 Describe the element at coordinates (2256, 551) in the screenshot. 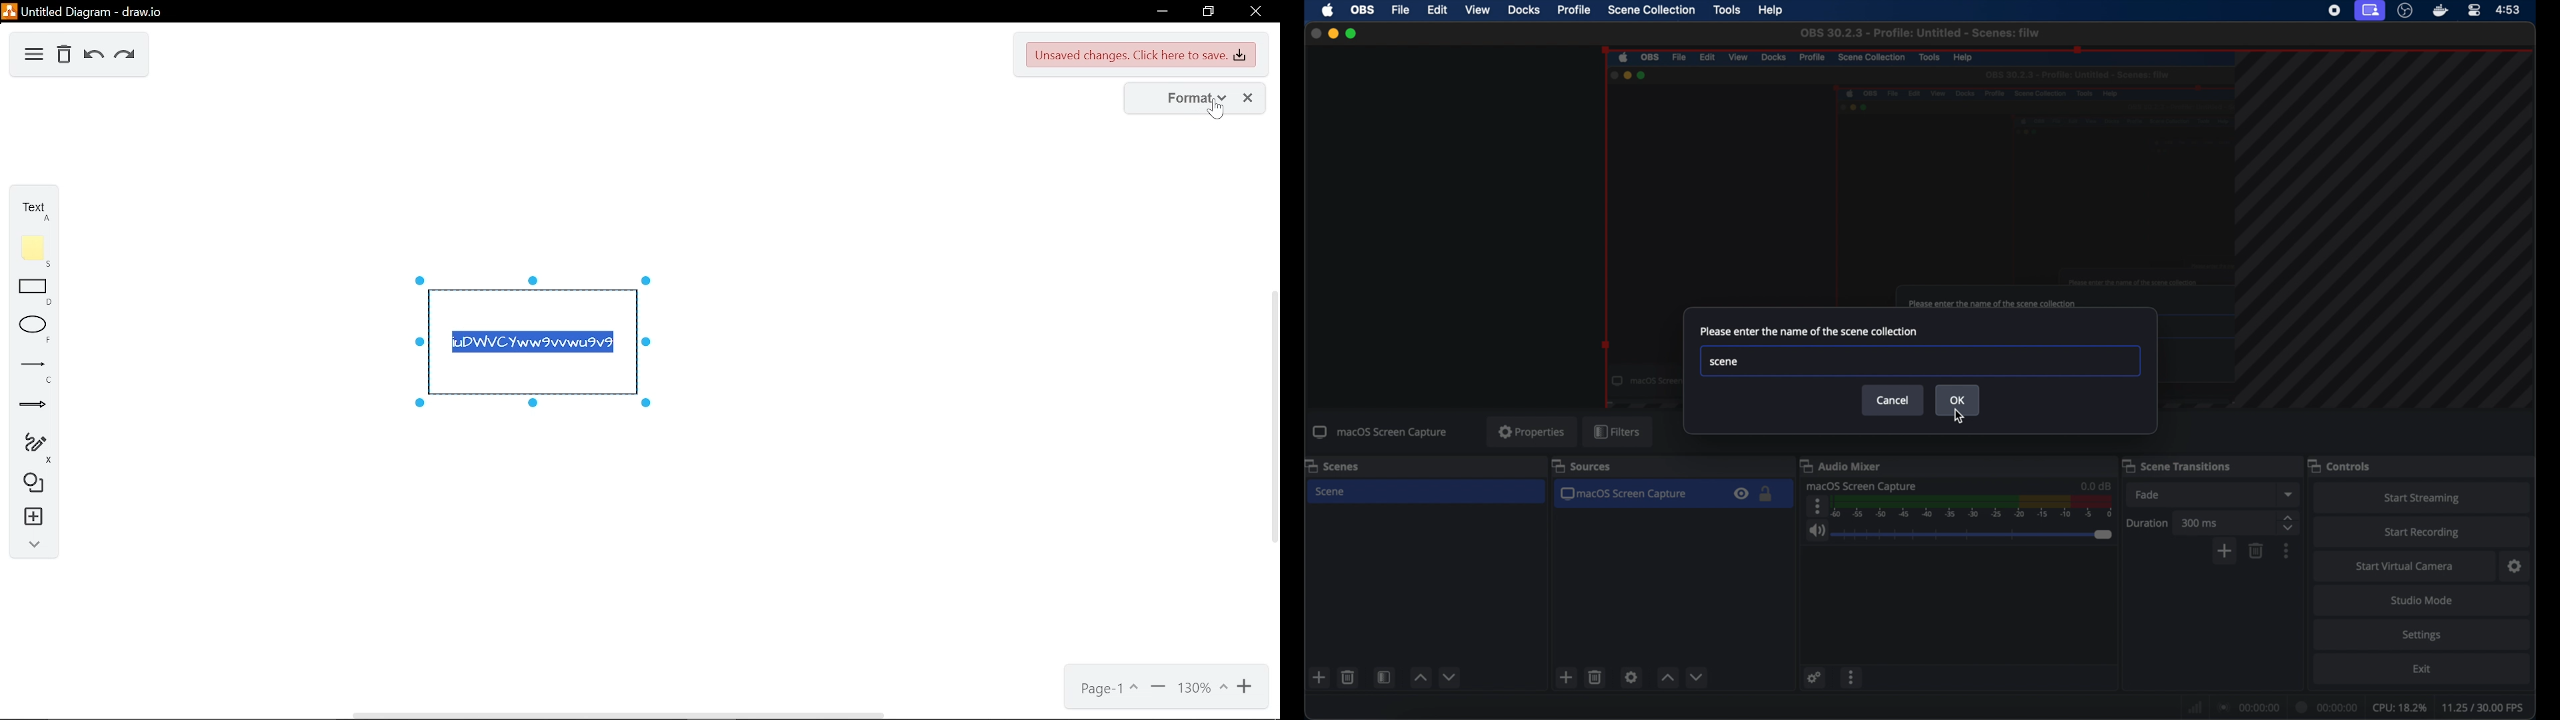

I see `trash` at that location.